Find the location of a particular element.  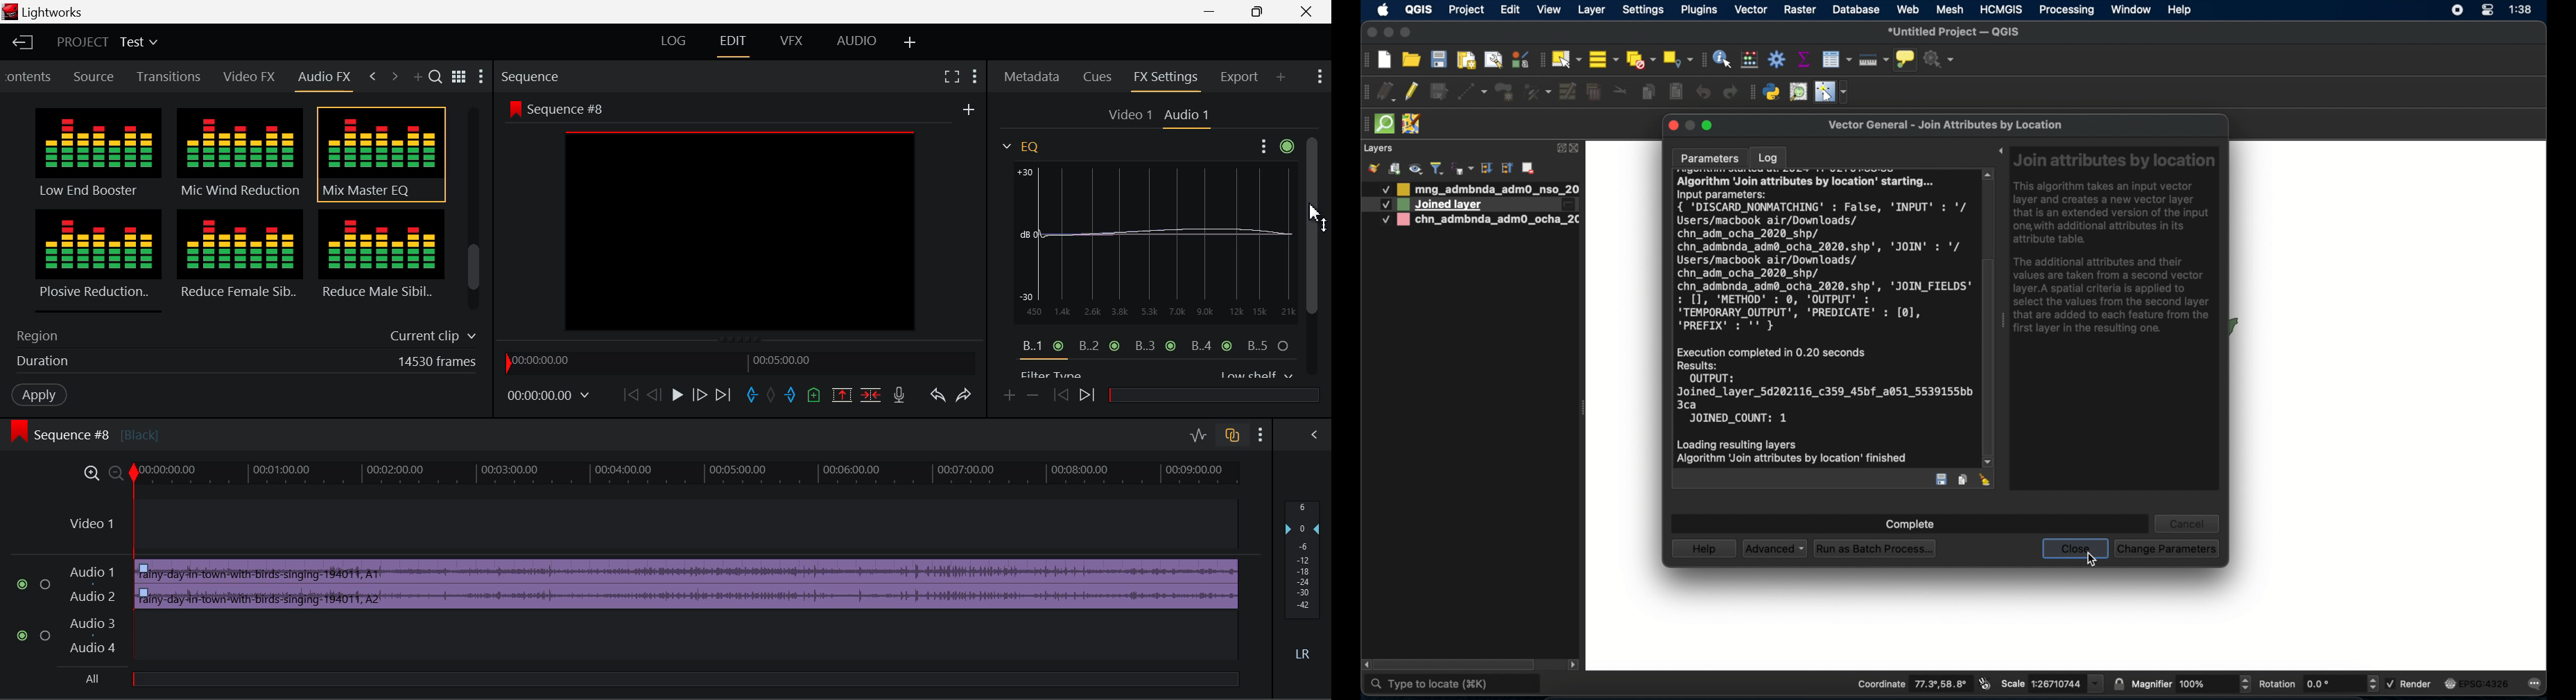

To End is located at coordinates (727, 396).